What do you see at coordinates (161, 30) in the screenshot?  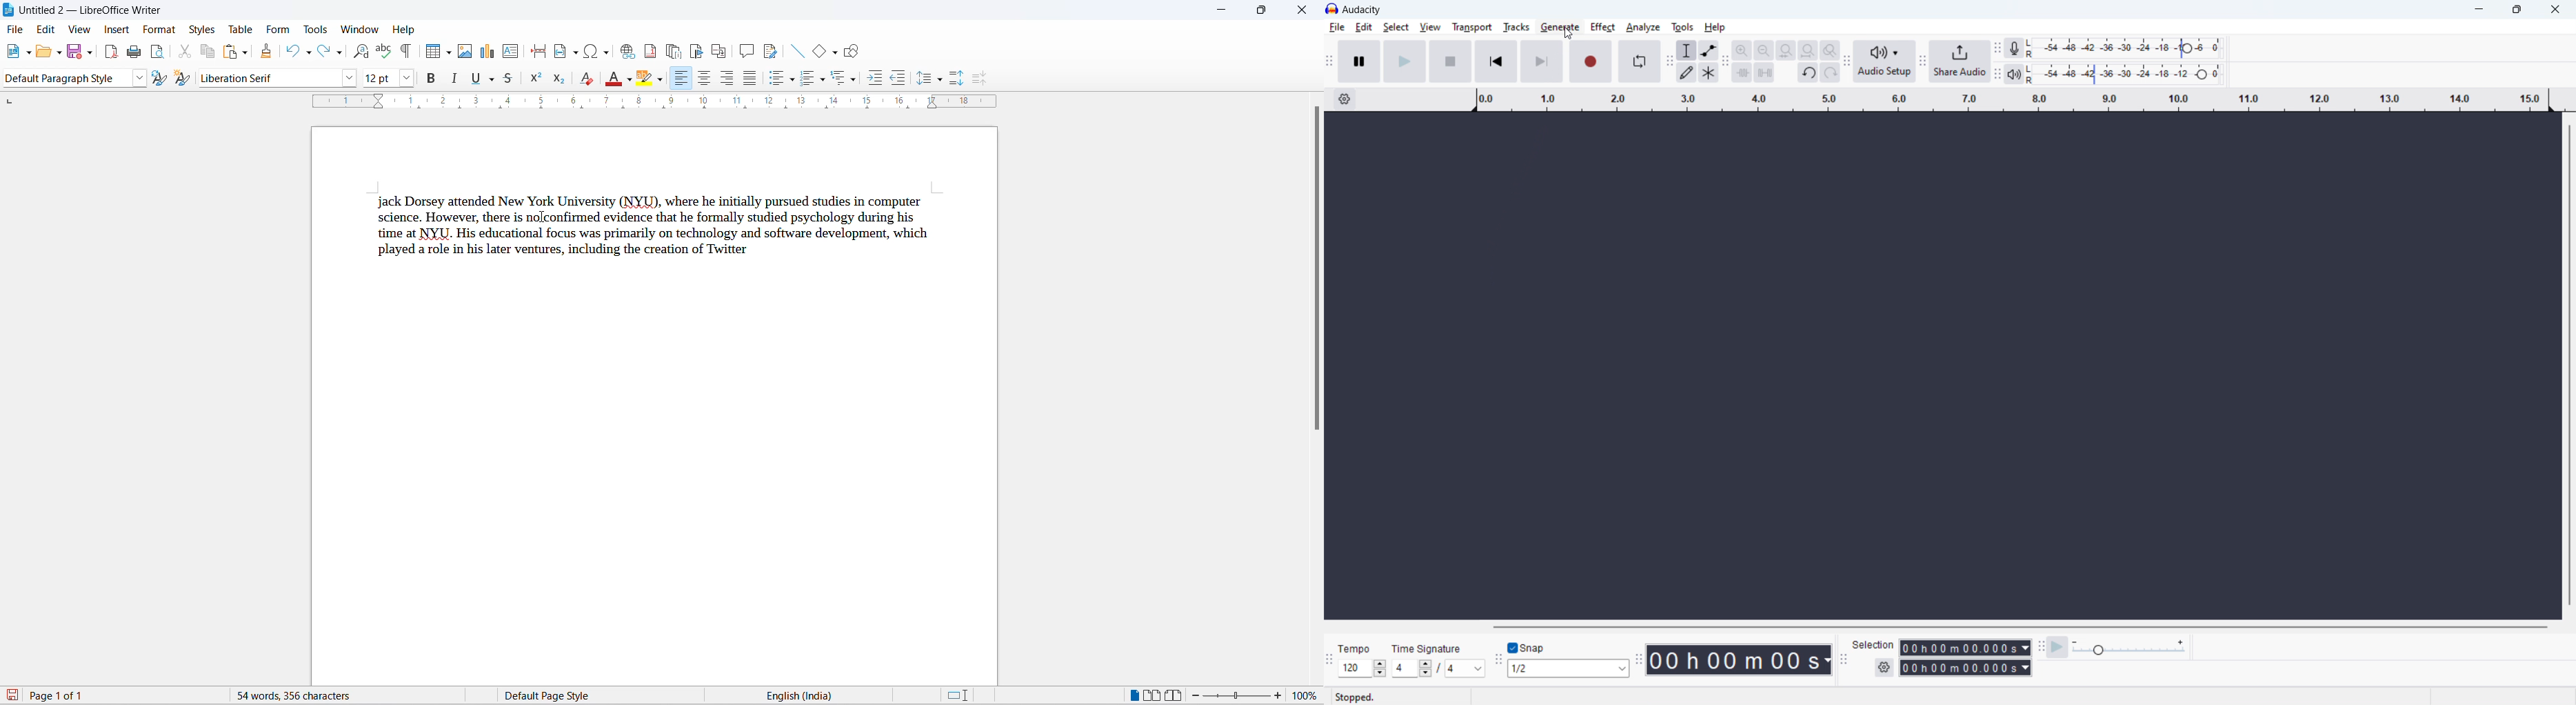 I see `format` at bounding box center [161, 30].